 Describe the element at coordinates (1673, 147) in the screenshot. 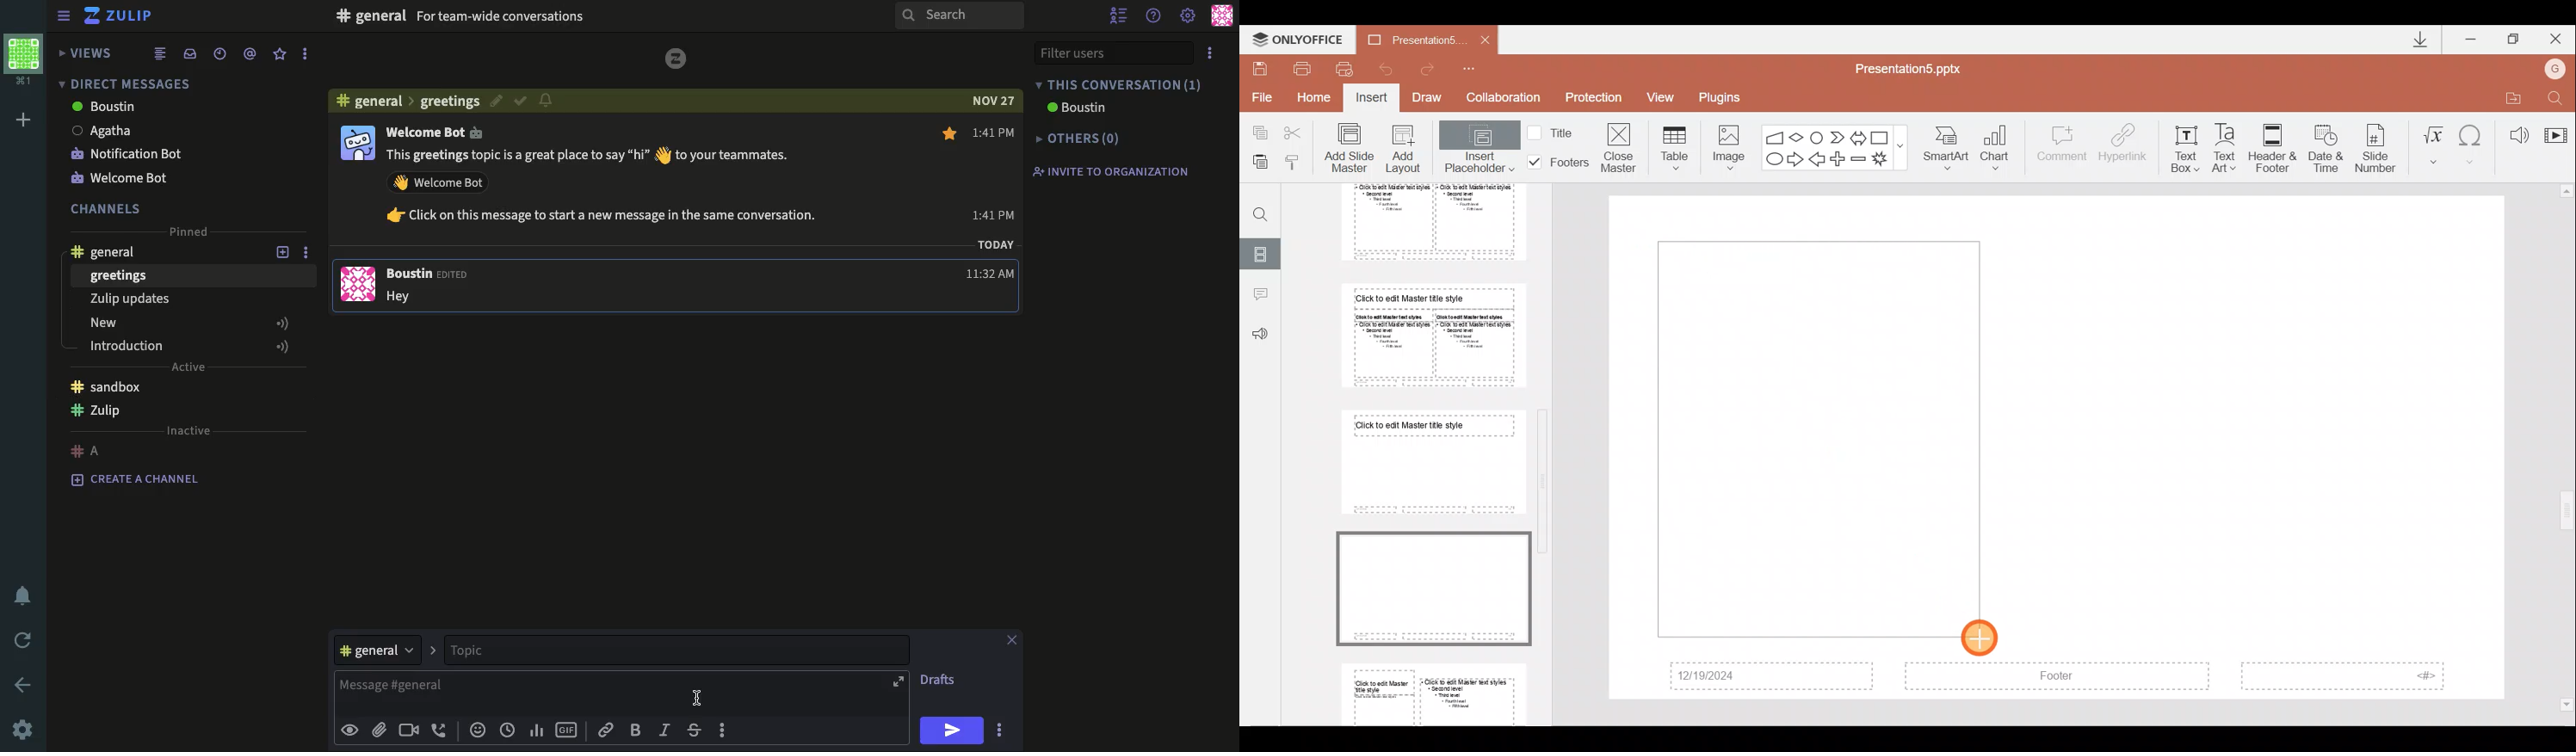

I see `Table` at that location.